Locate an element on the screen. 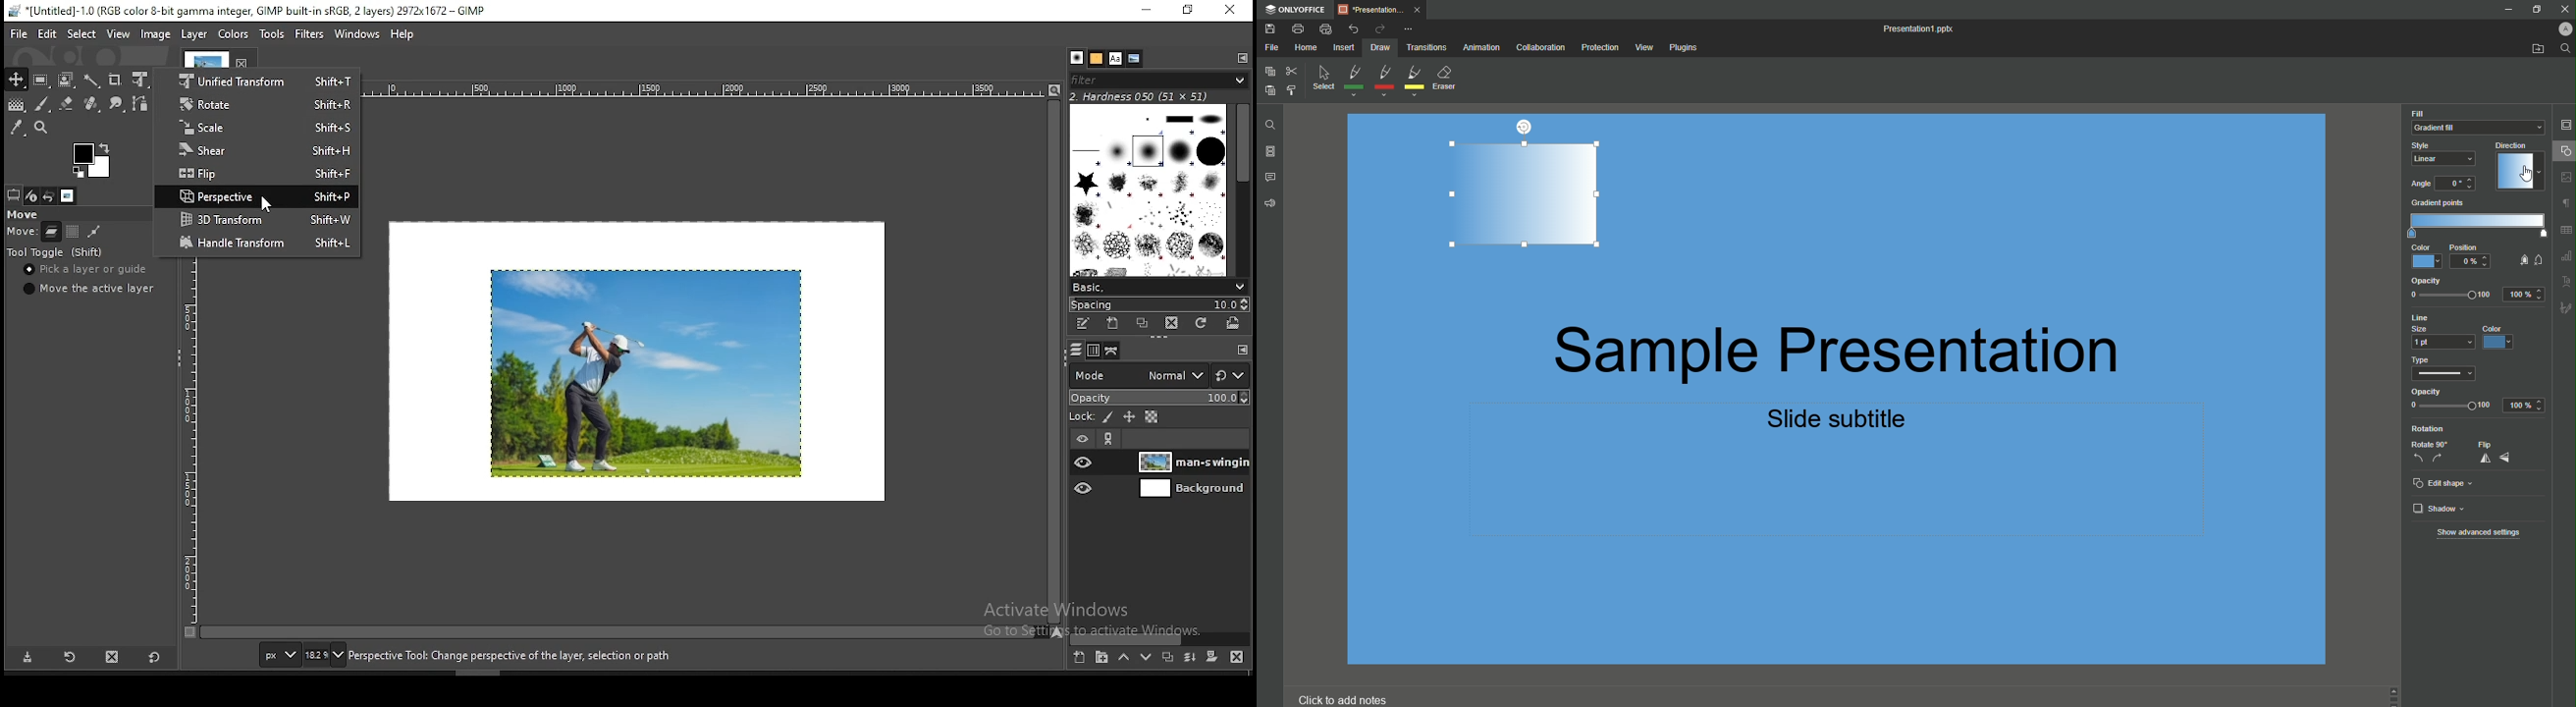  Transitions is located at coordinates (1429, 48).